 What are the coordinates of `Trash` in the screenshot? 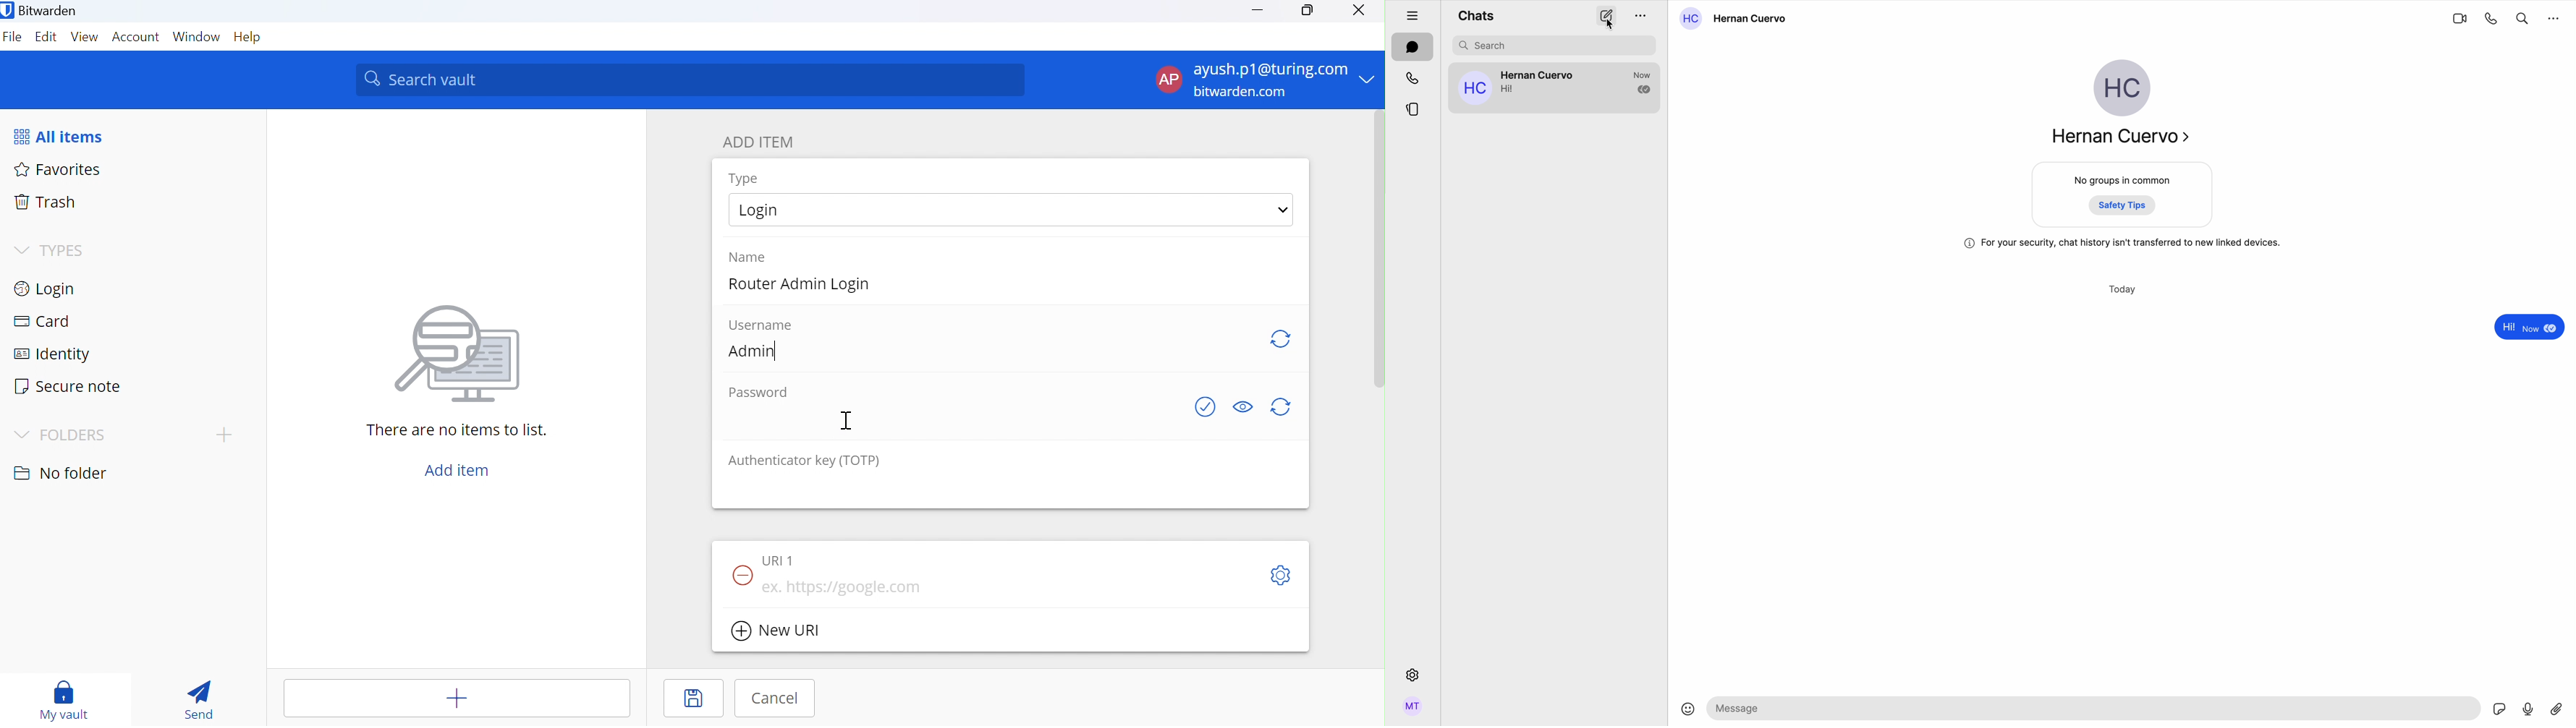 It's located at (46, 204).